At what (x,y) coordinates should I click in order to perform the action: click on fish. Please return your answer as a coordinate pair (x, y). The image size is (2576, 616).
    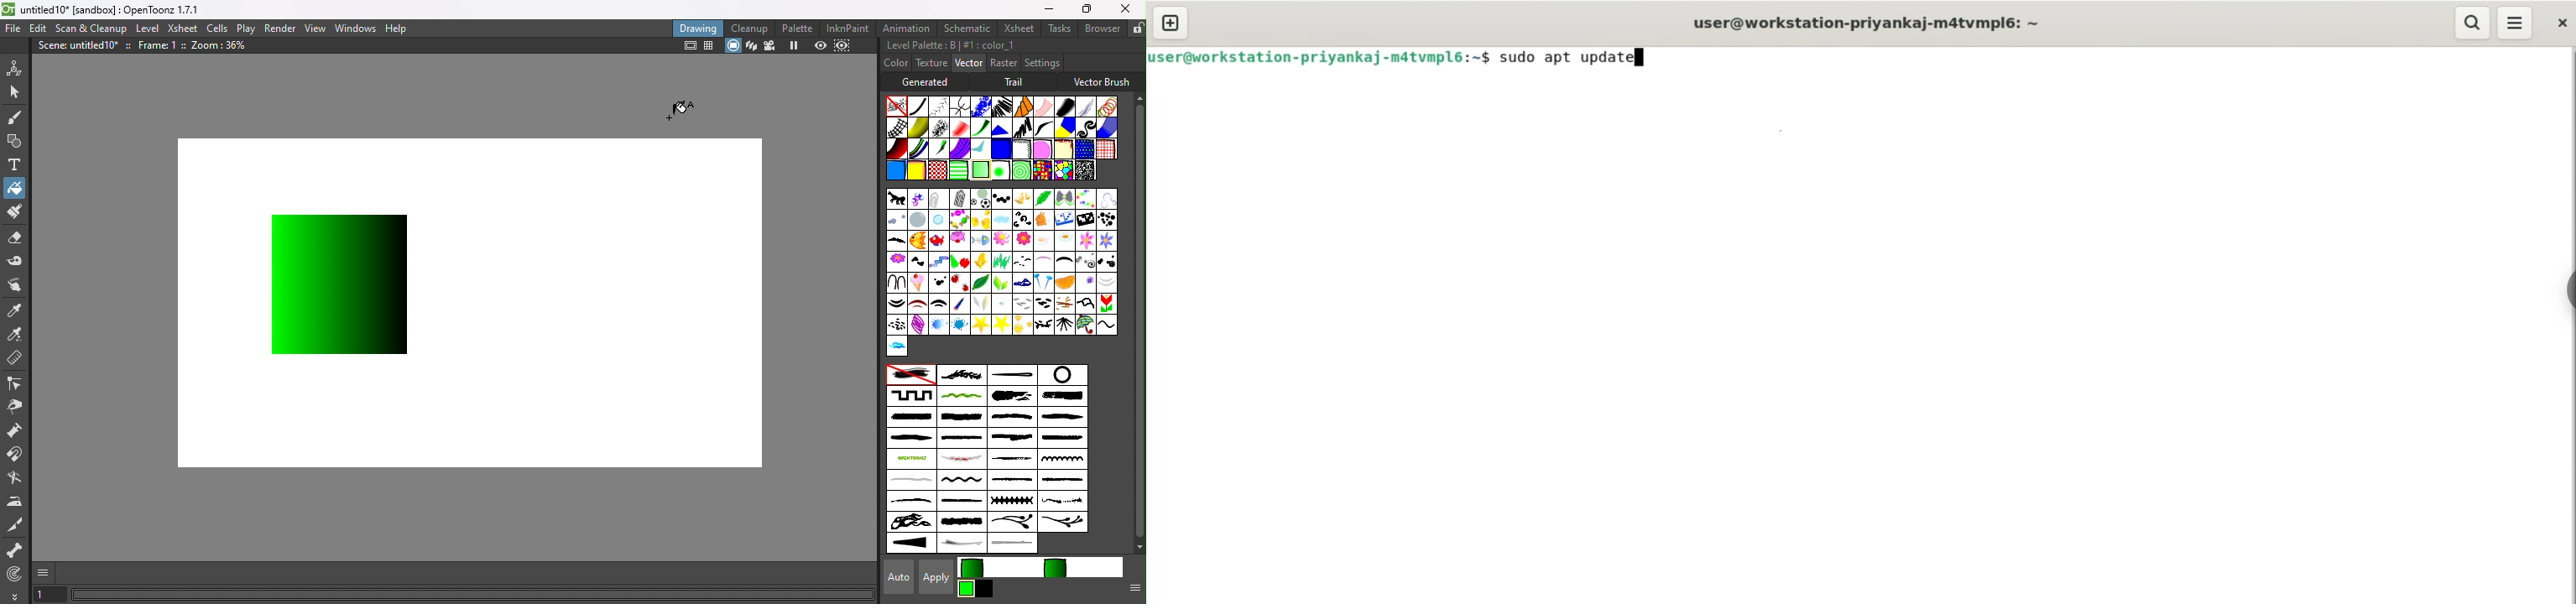
    Looking at the image, I should click on (916, 242).